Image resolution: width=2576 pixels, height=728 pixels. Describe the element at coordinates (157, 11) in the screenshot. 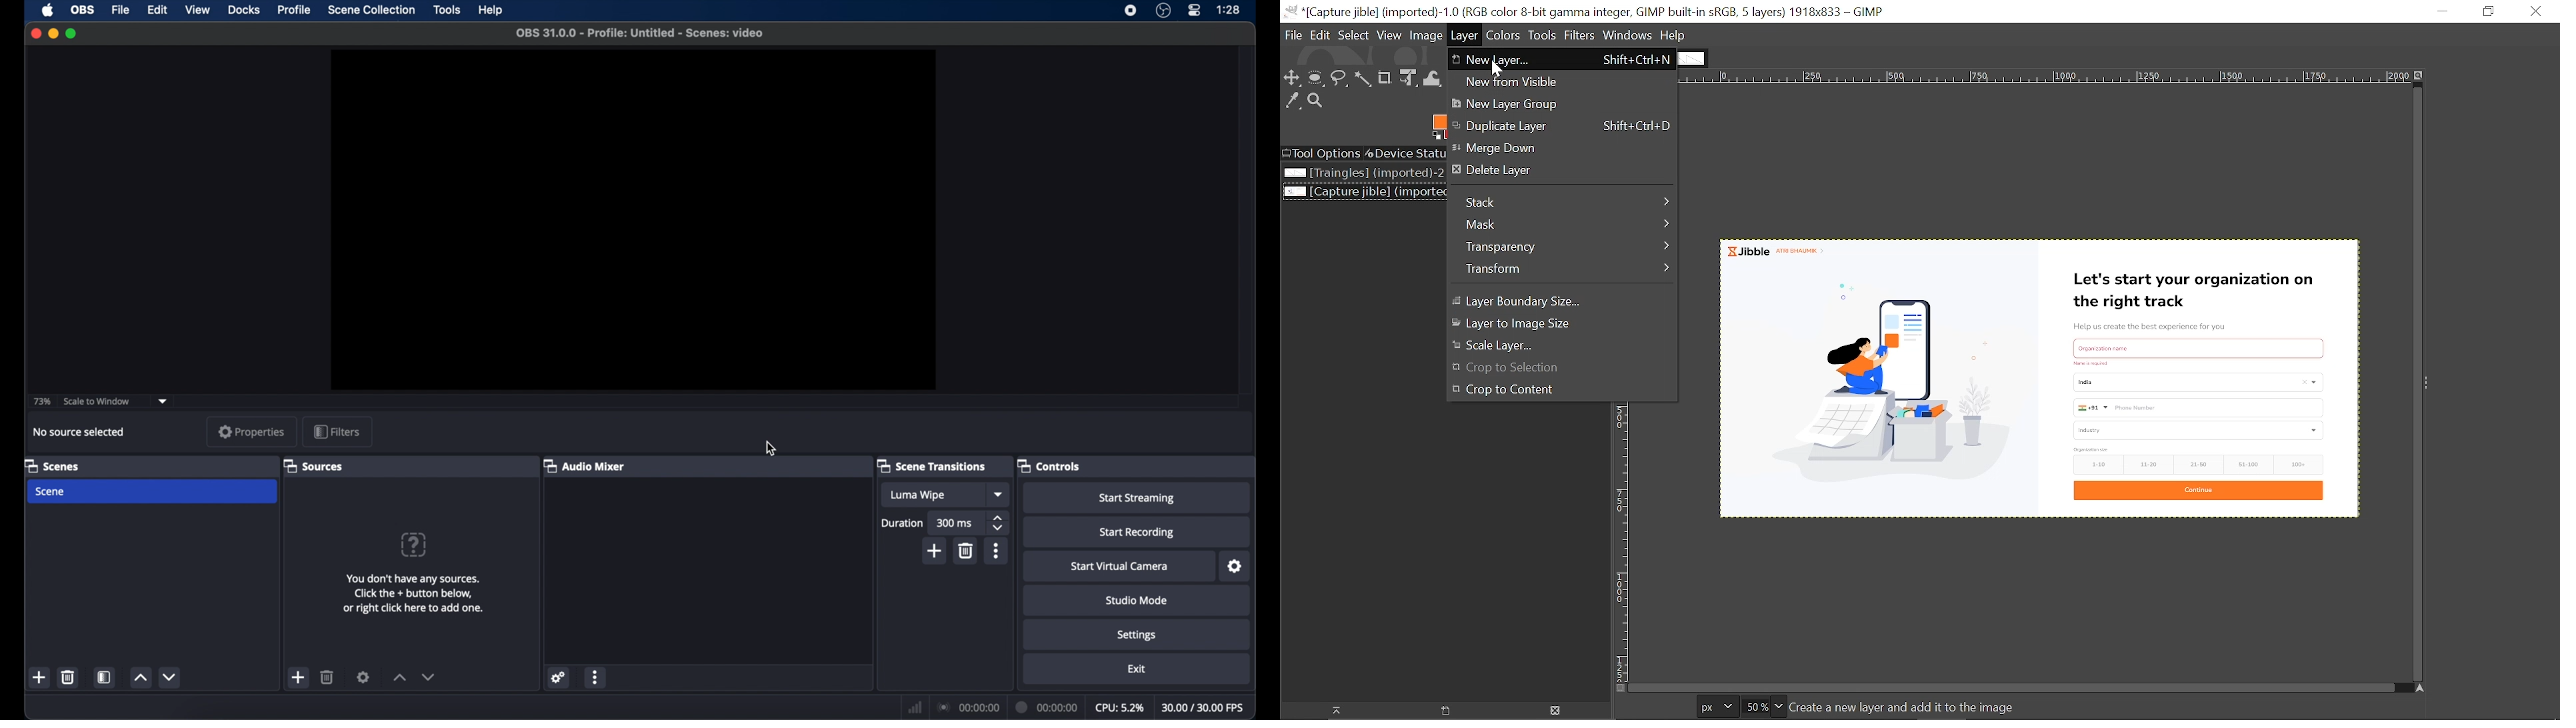

I see `edit` at that location.